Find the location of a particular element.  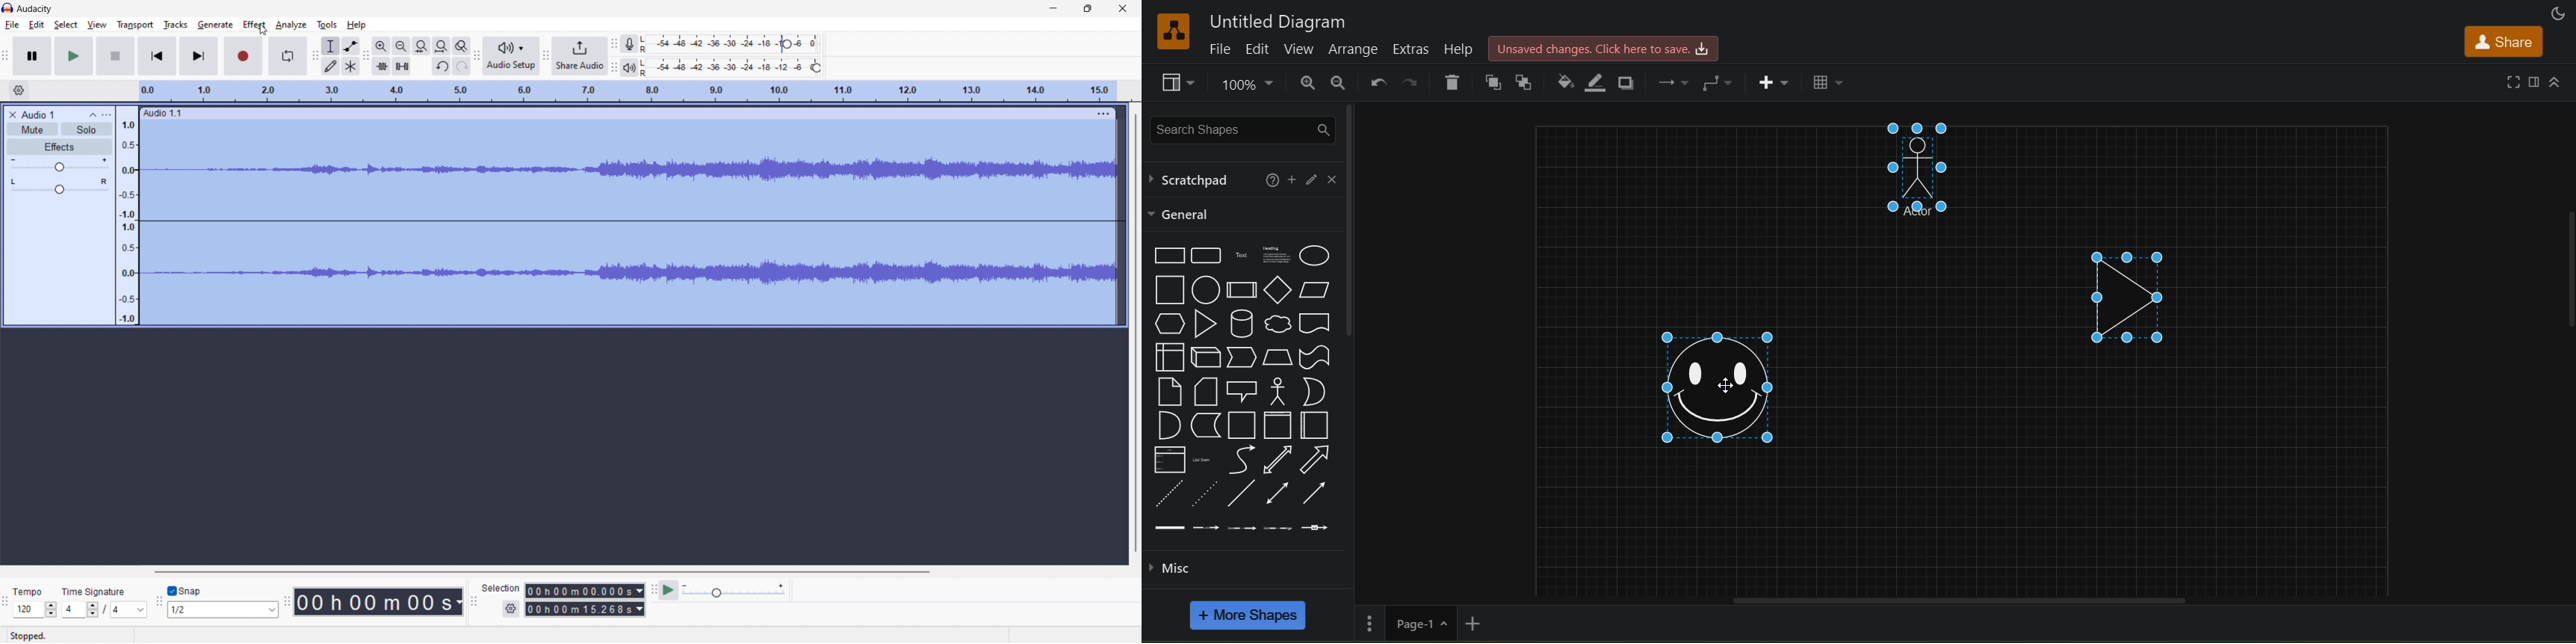

zoom in is located at coordinates (381, 46).